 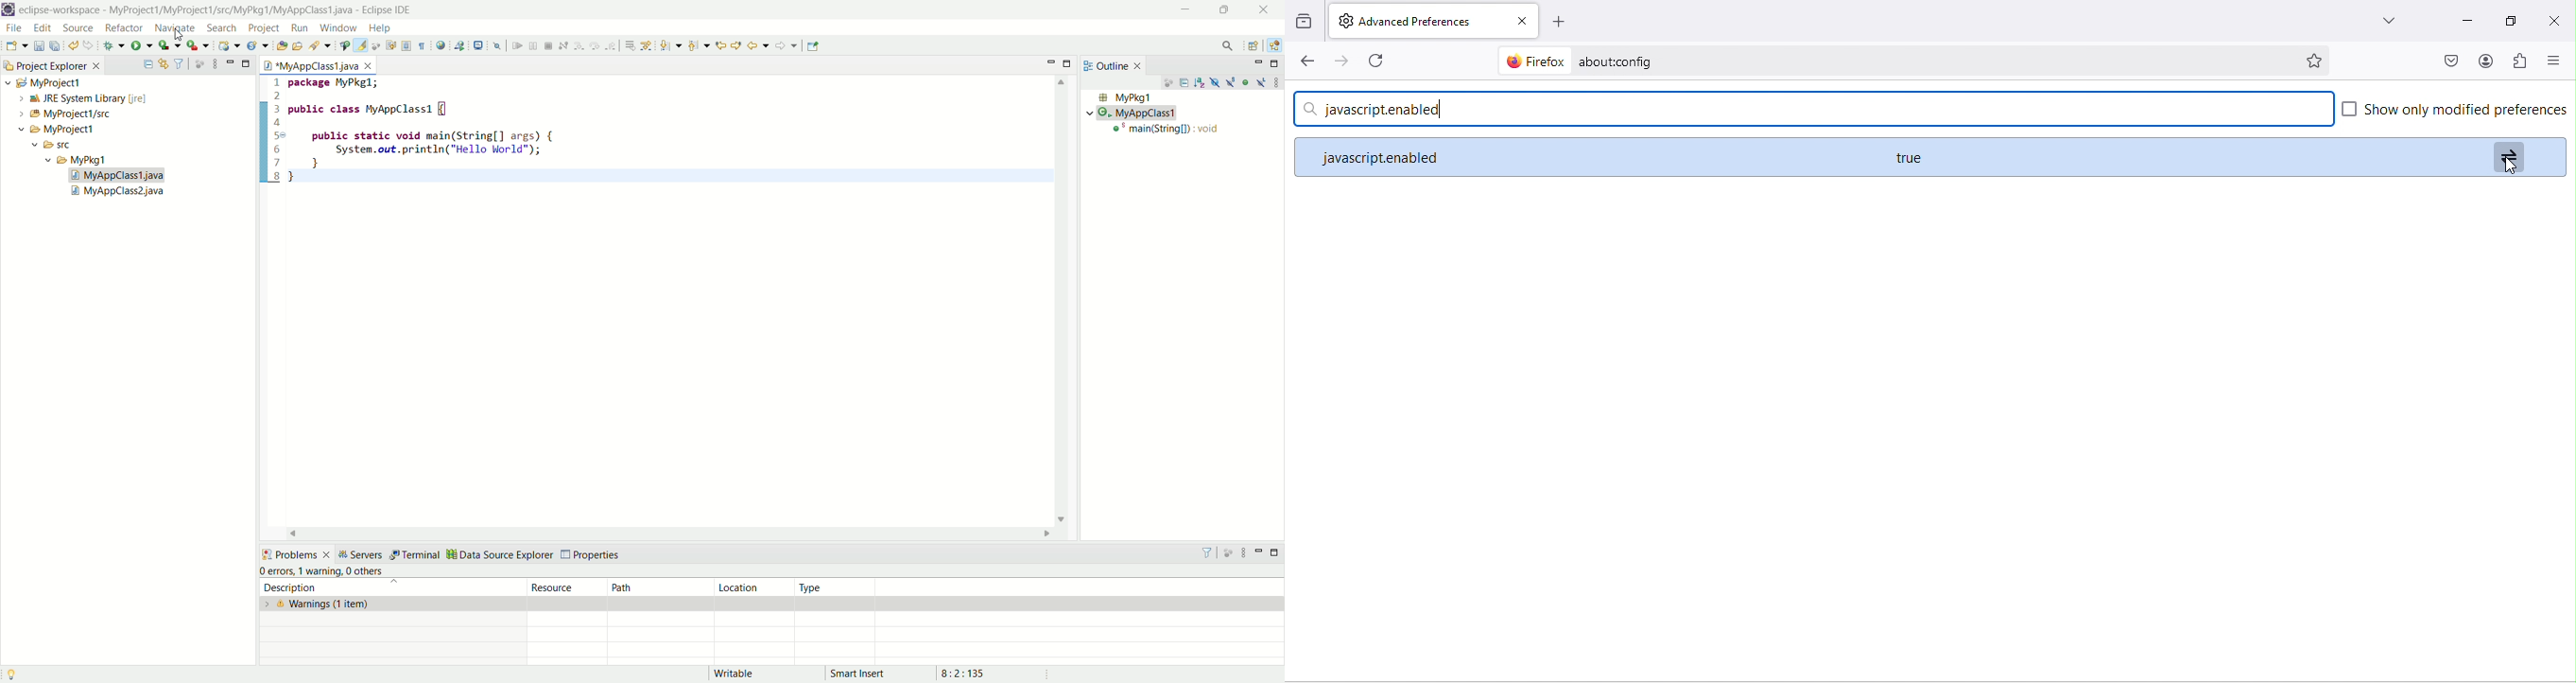 I want to click on collapse all, so click(x=1186, y=84).